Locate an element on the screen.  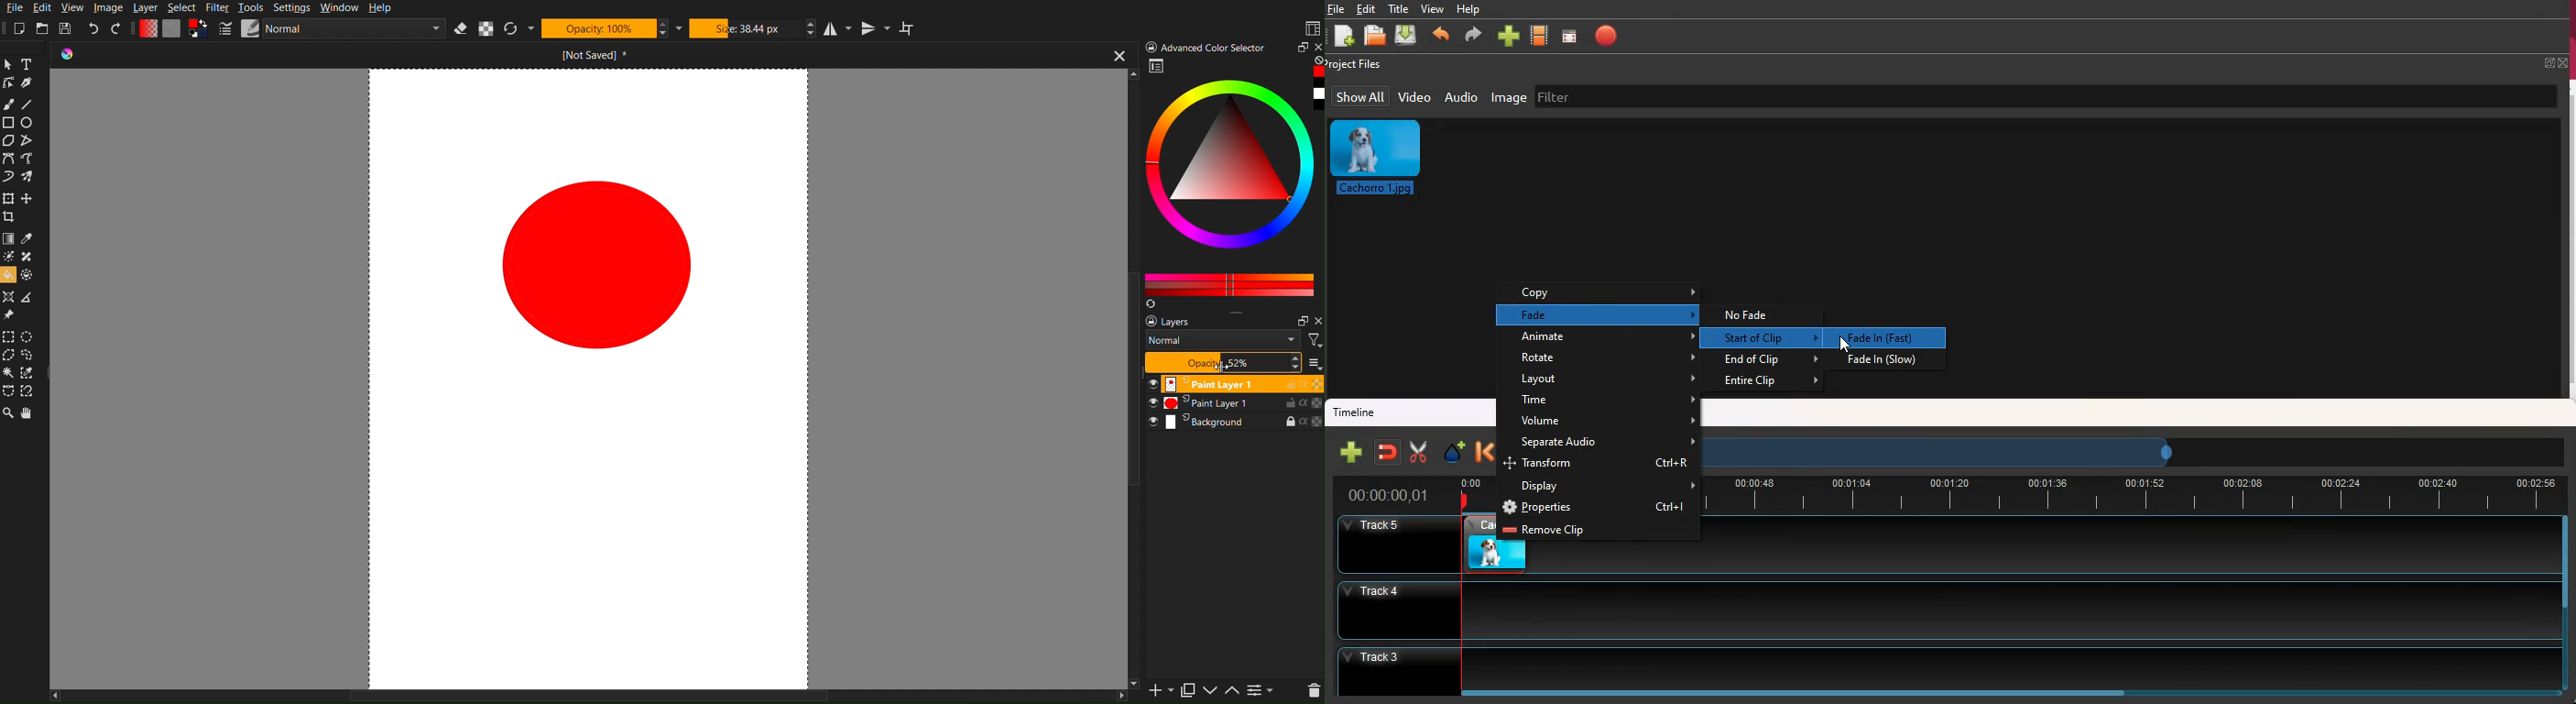
Magnetic Curve is located at coordinates (29, 392).